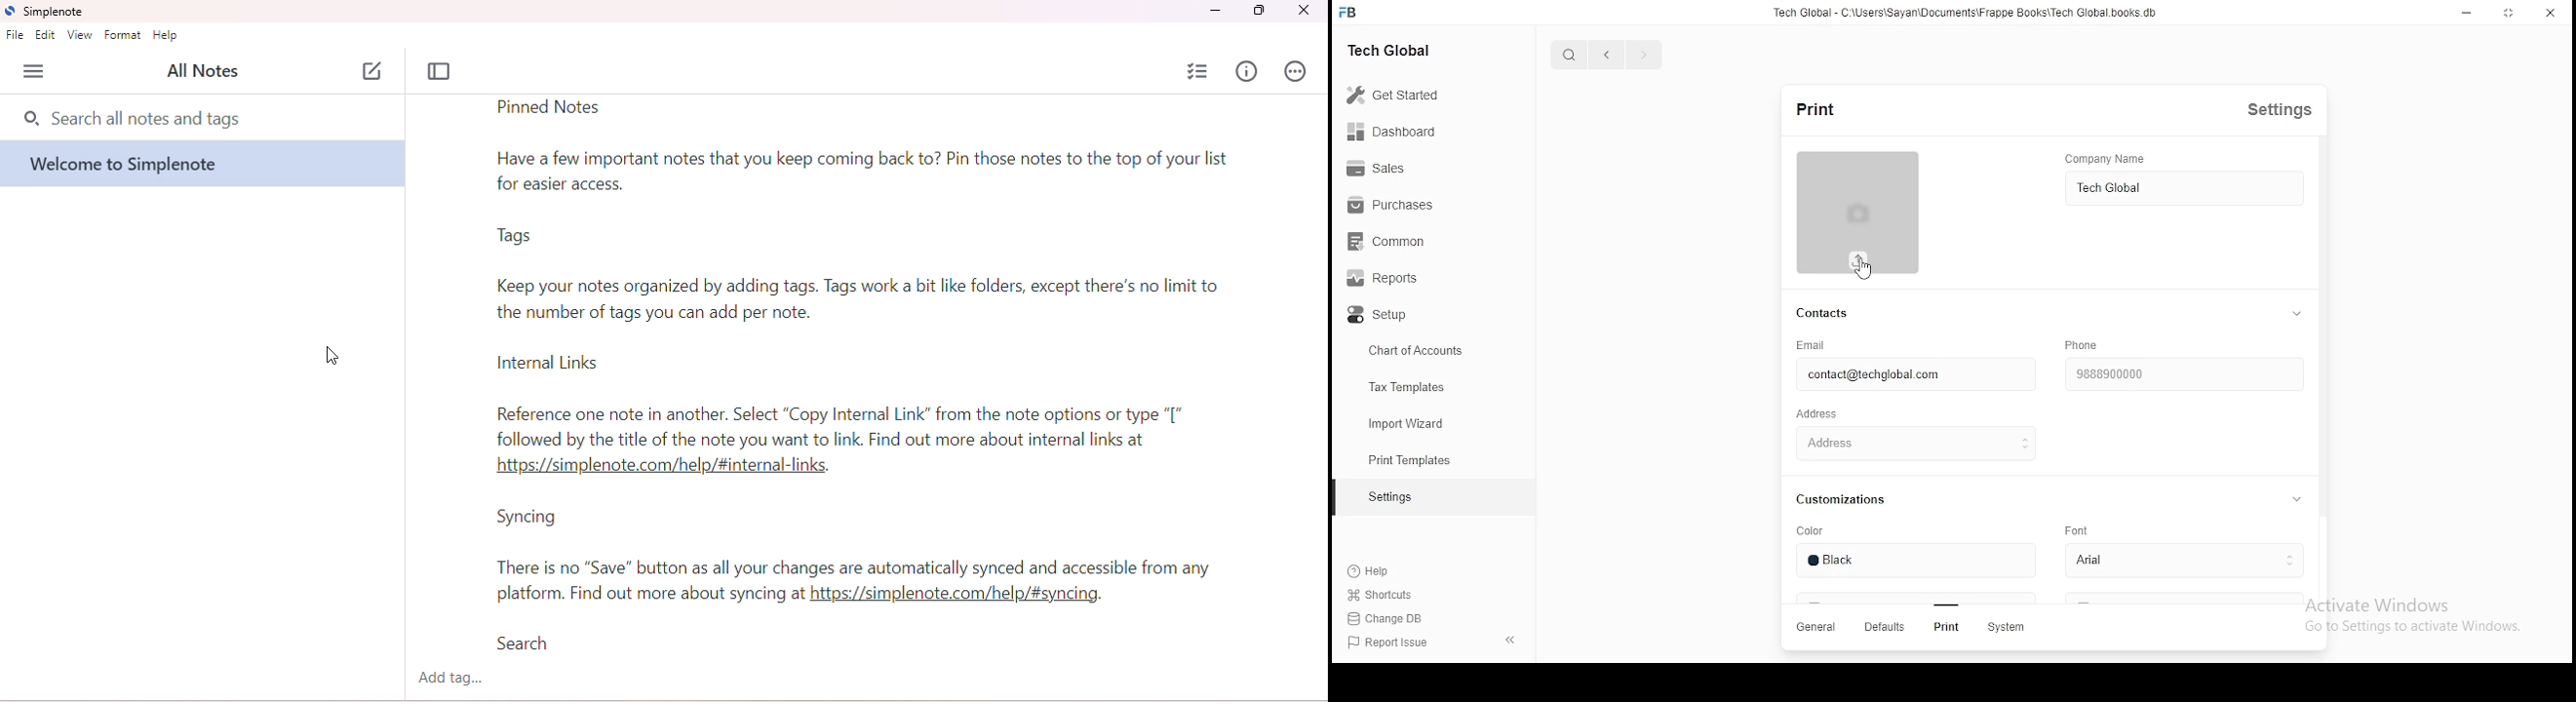 The width and height of the screenshot is (2576, 728). I want to click on text on syncing, so click(853, 581).